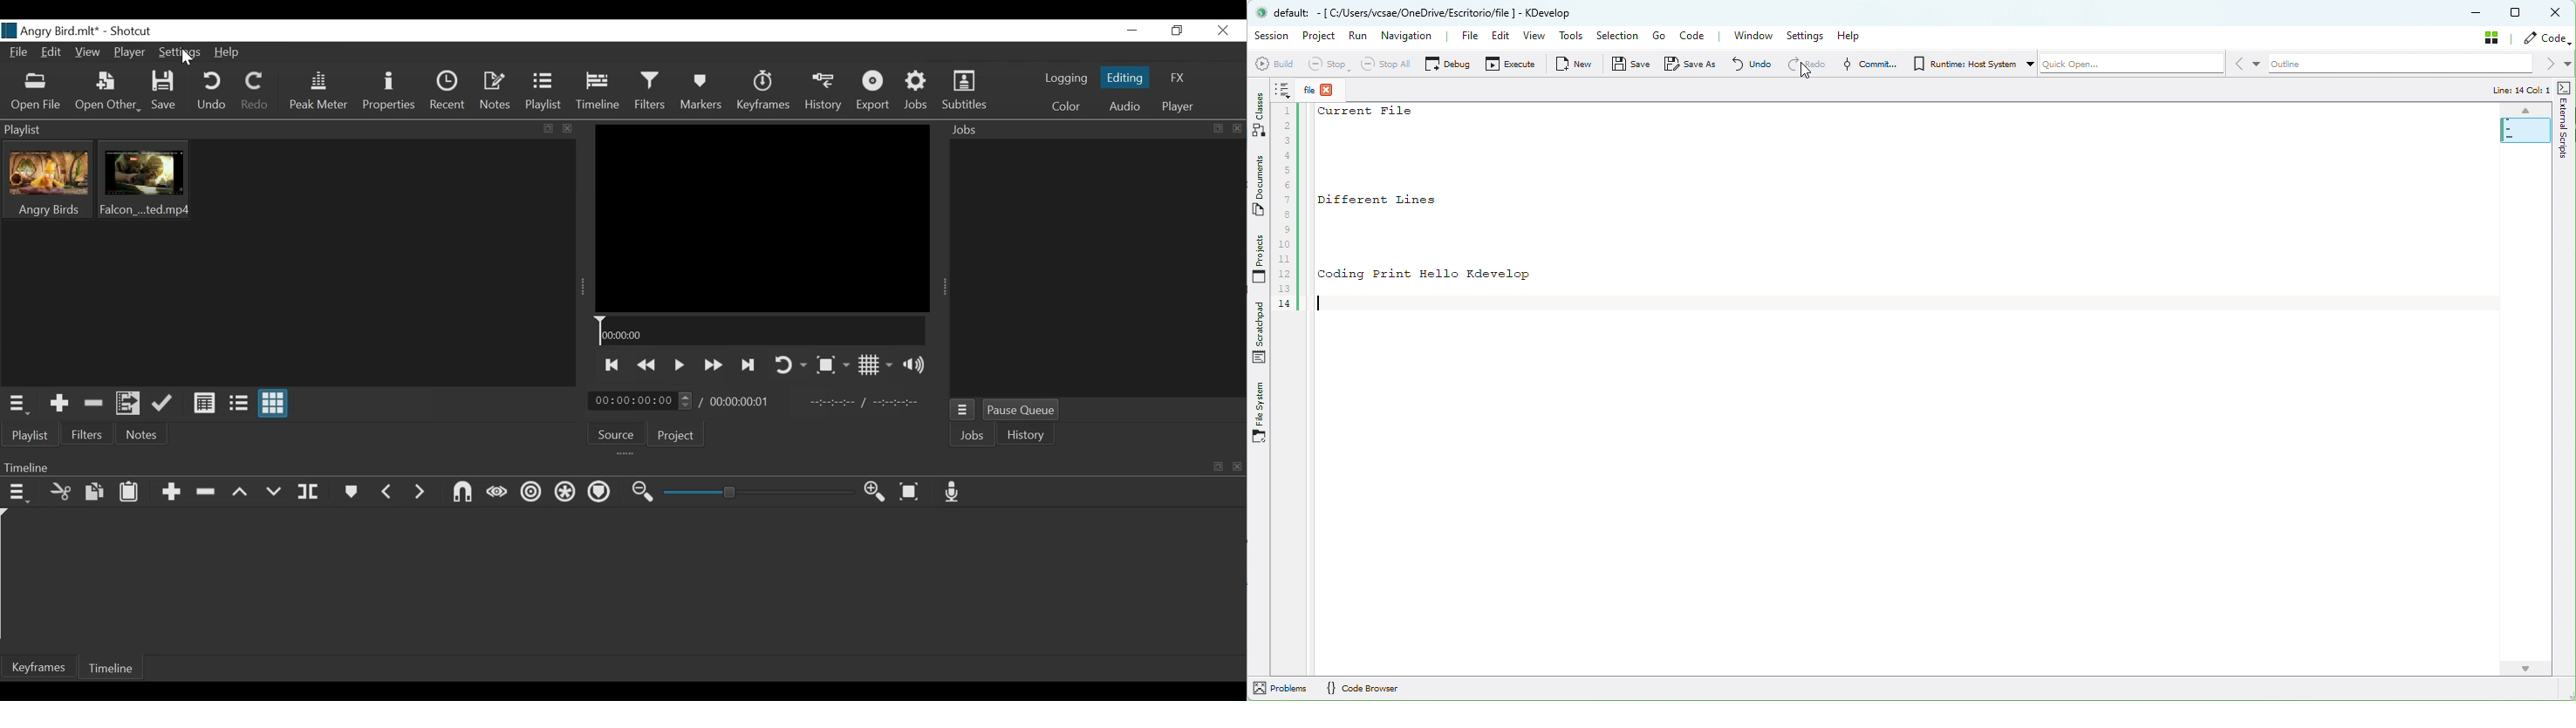 This screenshot has width=2576, height=728. Describe the element at coordinates (1094, 130) in the screenshot. I see `Jobs Panel` at that location.